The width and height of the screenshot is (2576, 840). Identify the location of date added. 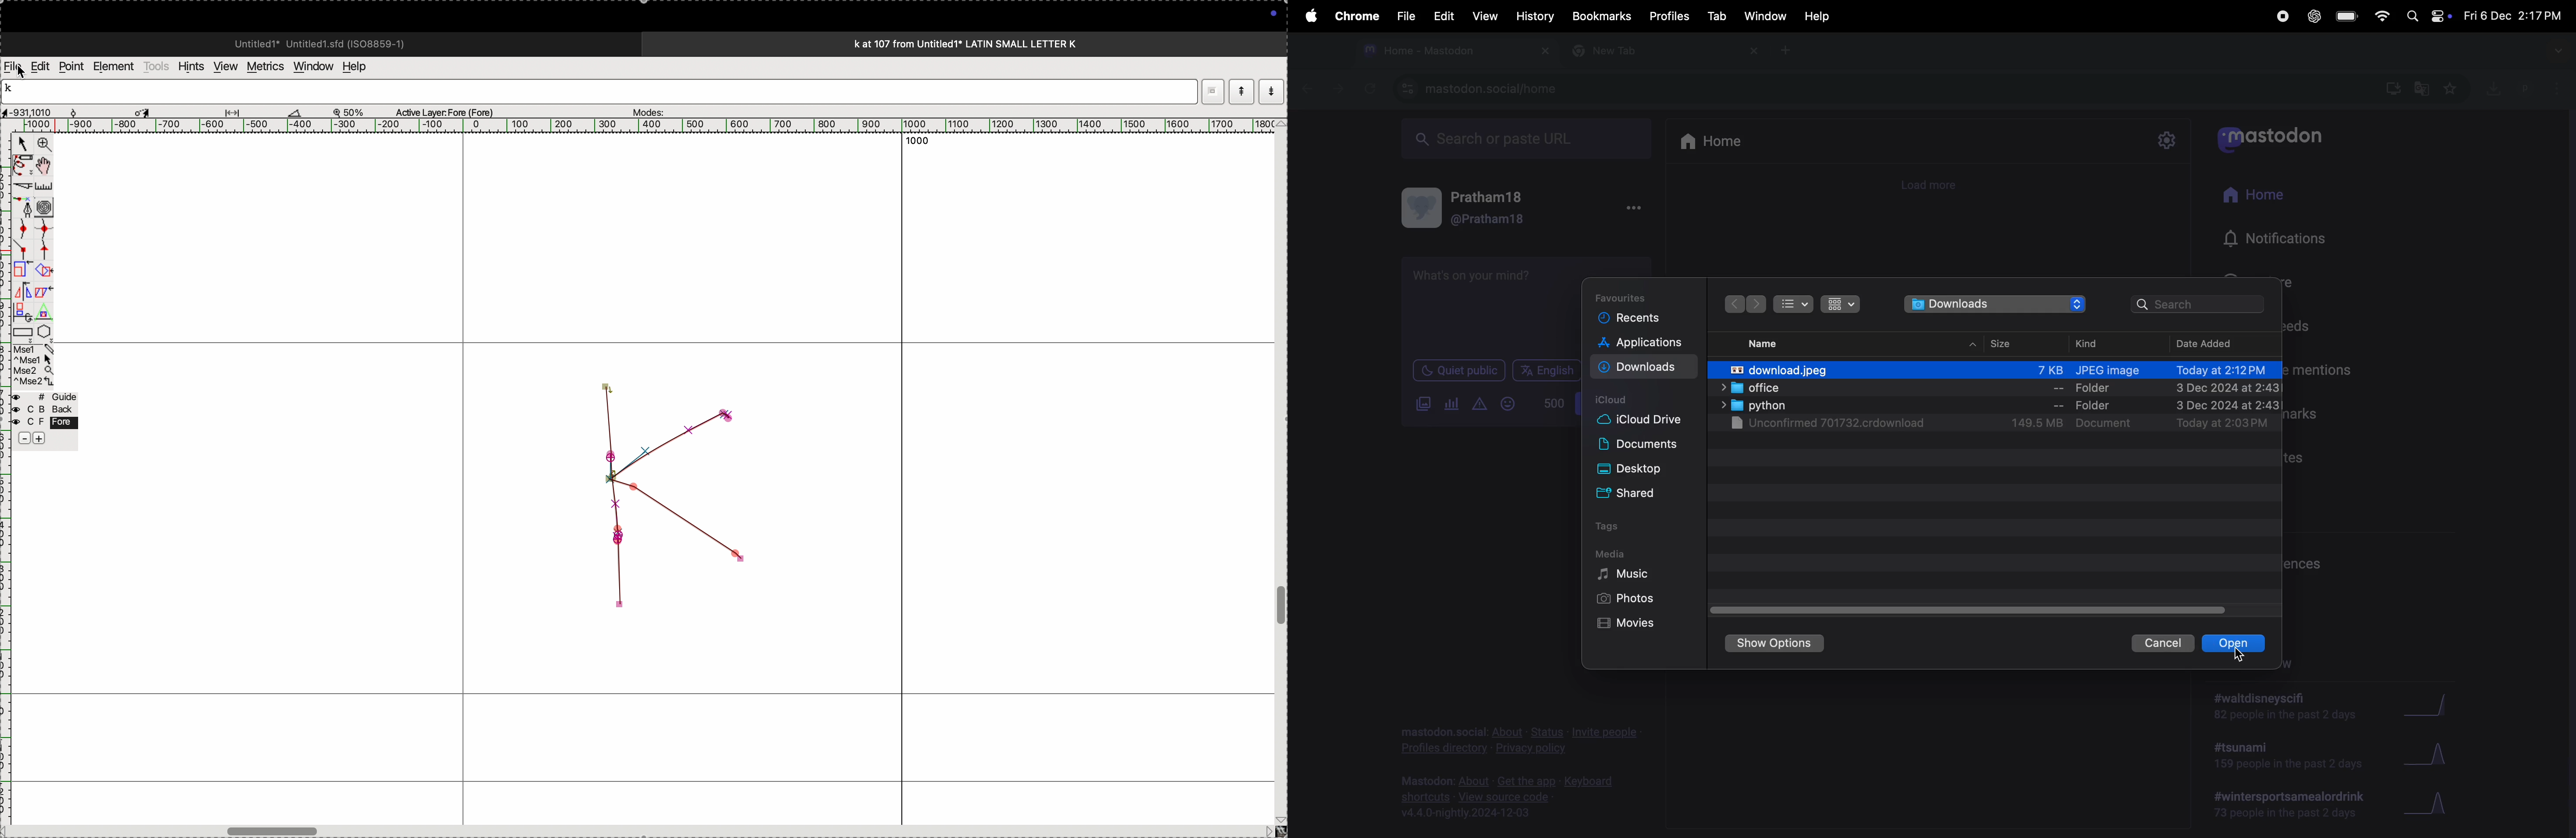
(2201, 344).